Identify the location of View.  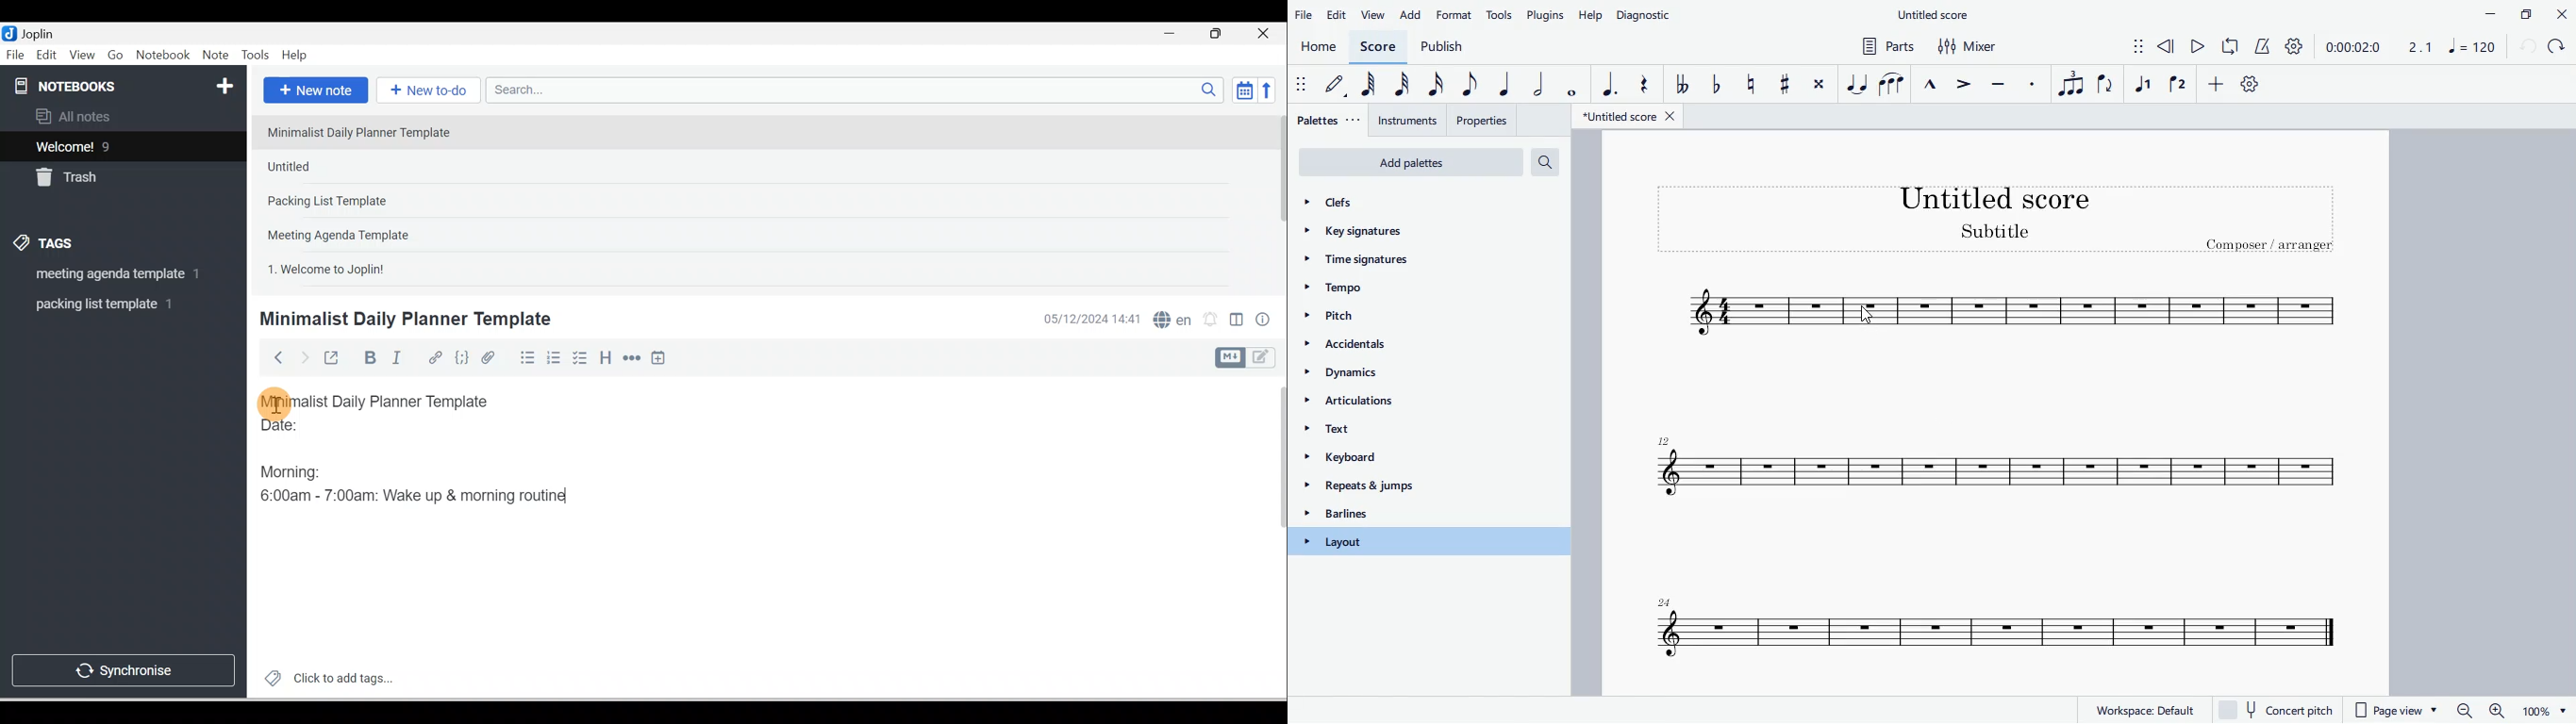
(82, 56).